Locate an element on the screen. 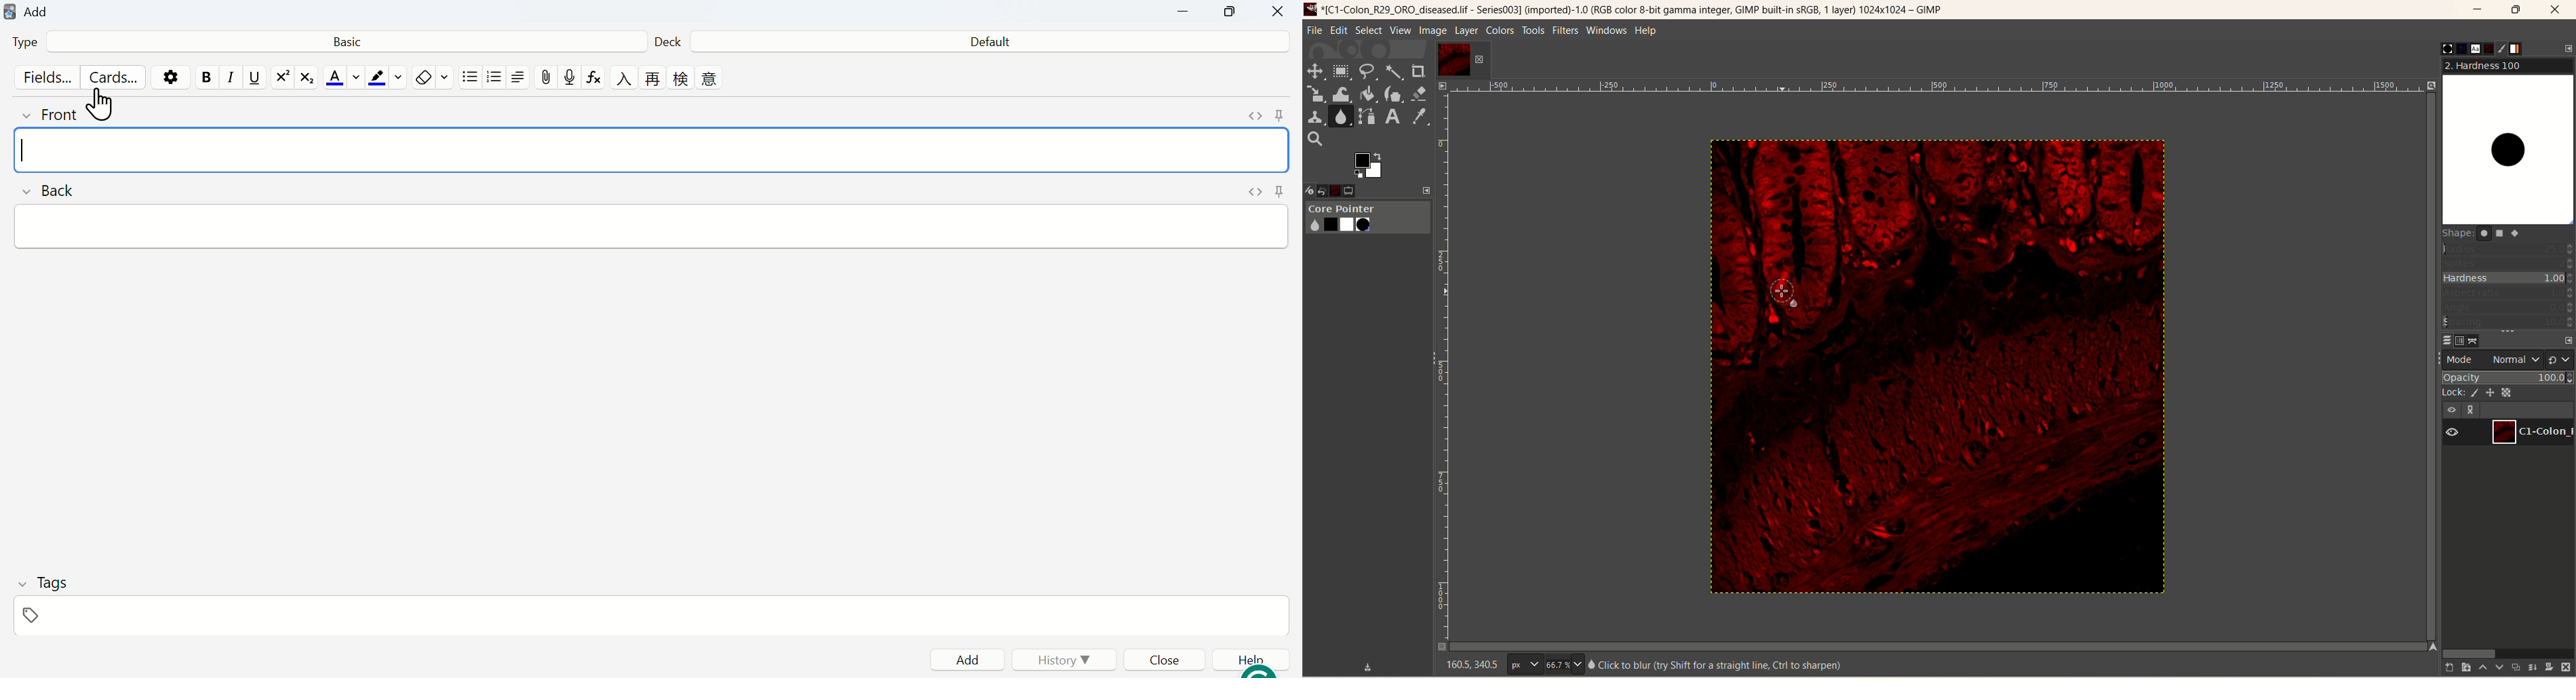  image is located at coordinates (1938, 367).